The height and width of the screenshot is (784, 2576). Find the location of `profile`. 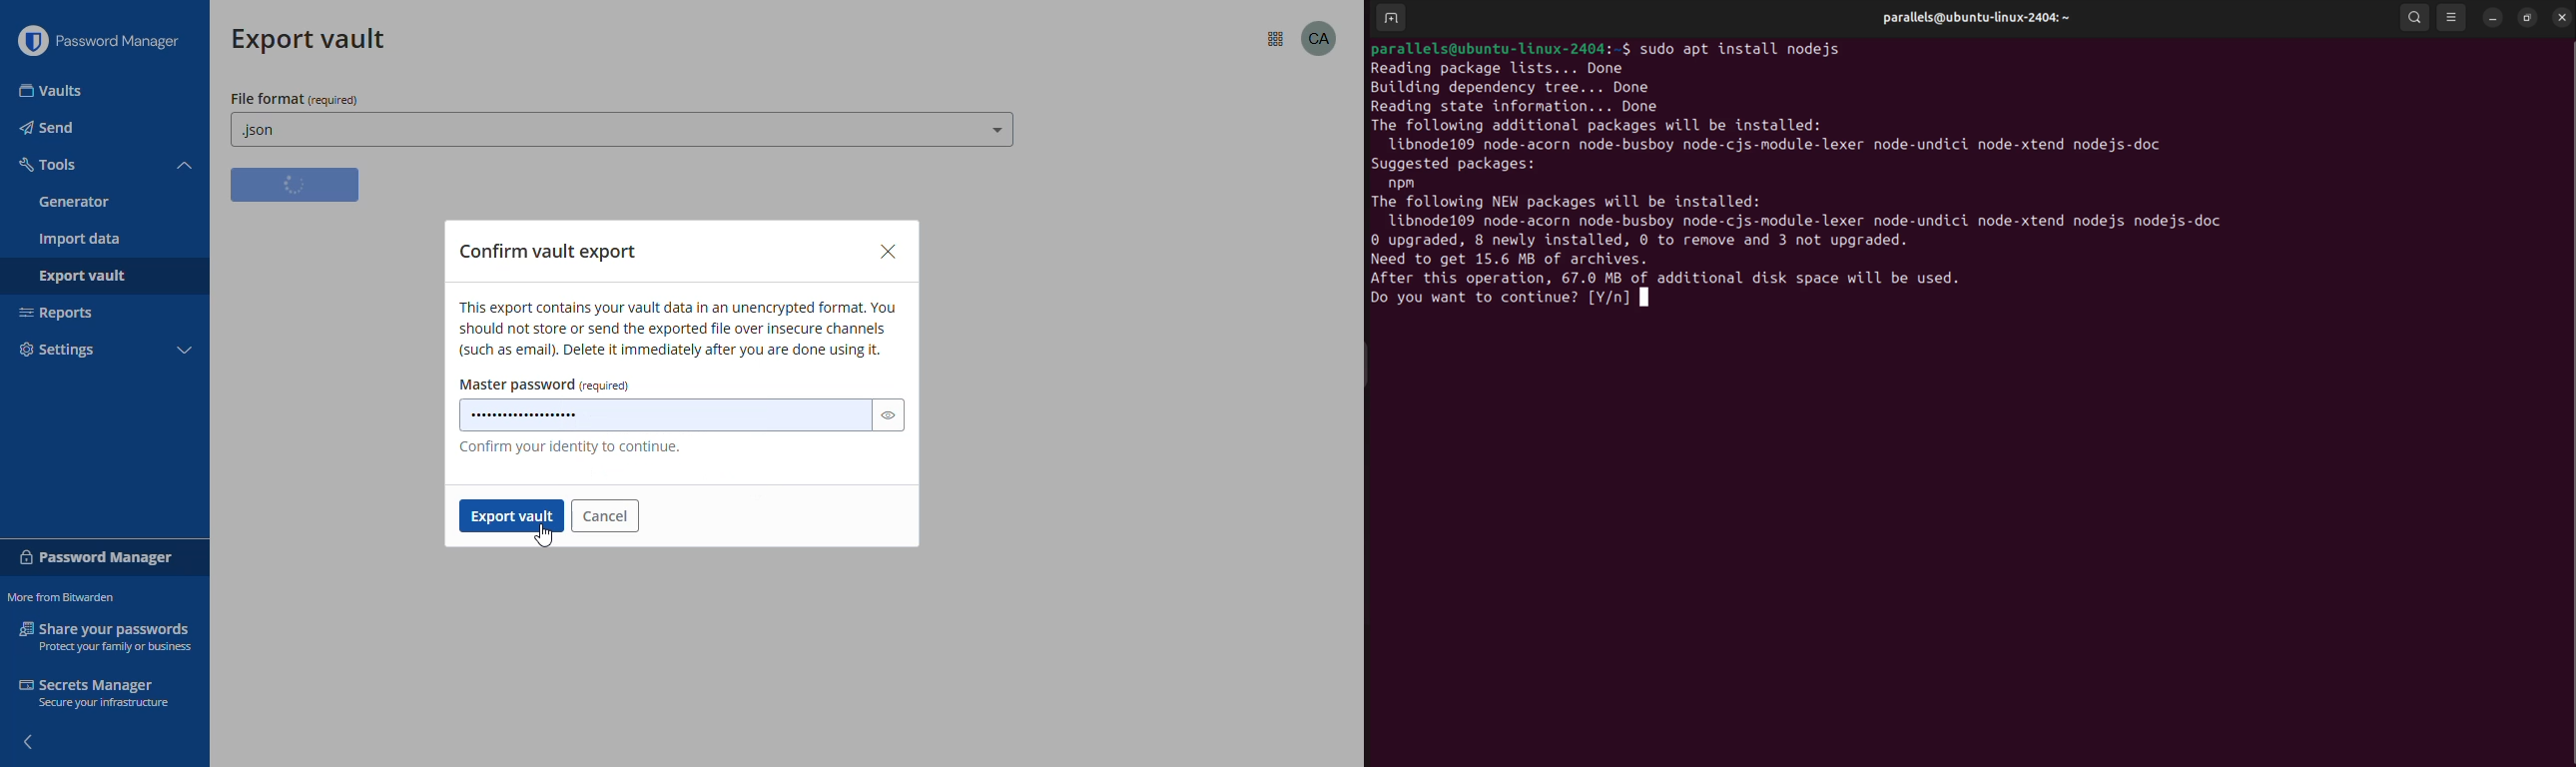

profile is located at coordinates (1320, 37).